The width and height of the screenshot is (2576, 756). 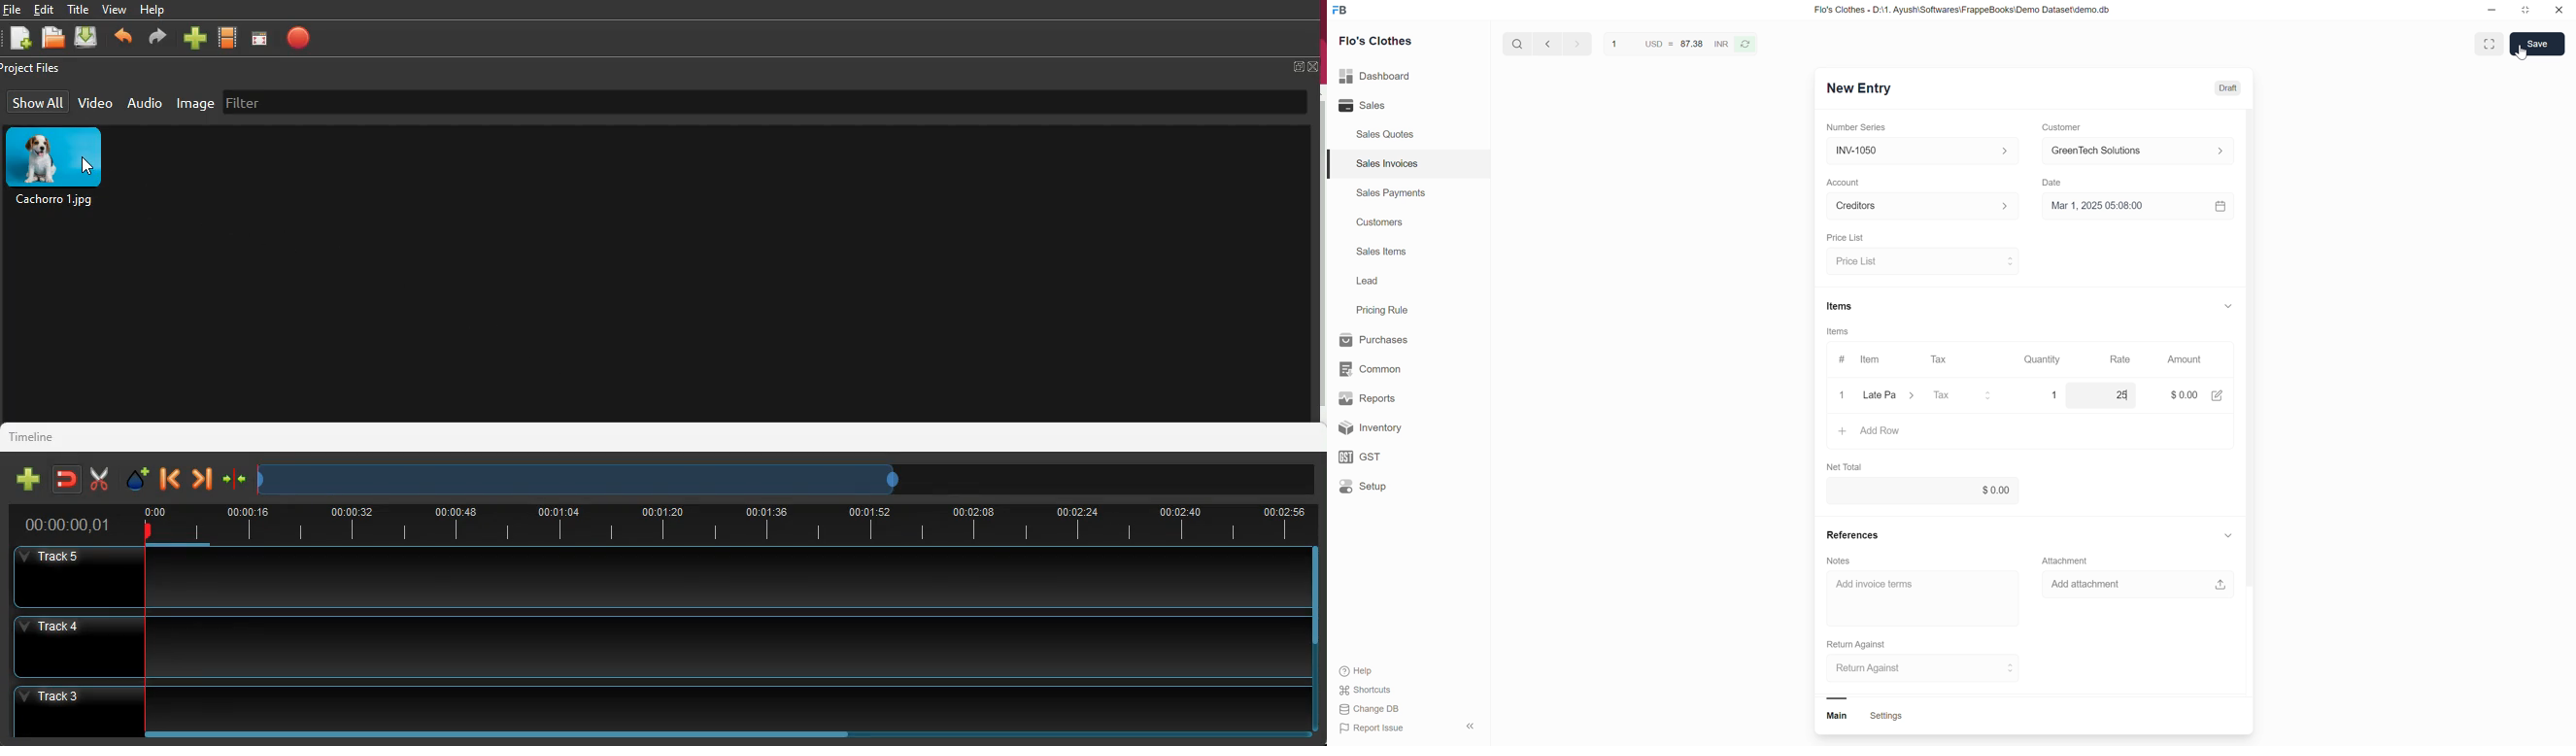 What do you see at coordinates (1872, 360) in the screenshot?
I see `Item` at bounding box center [1872, 360].